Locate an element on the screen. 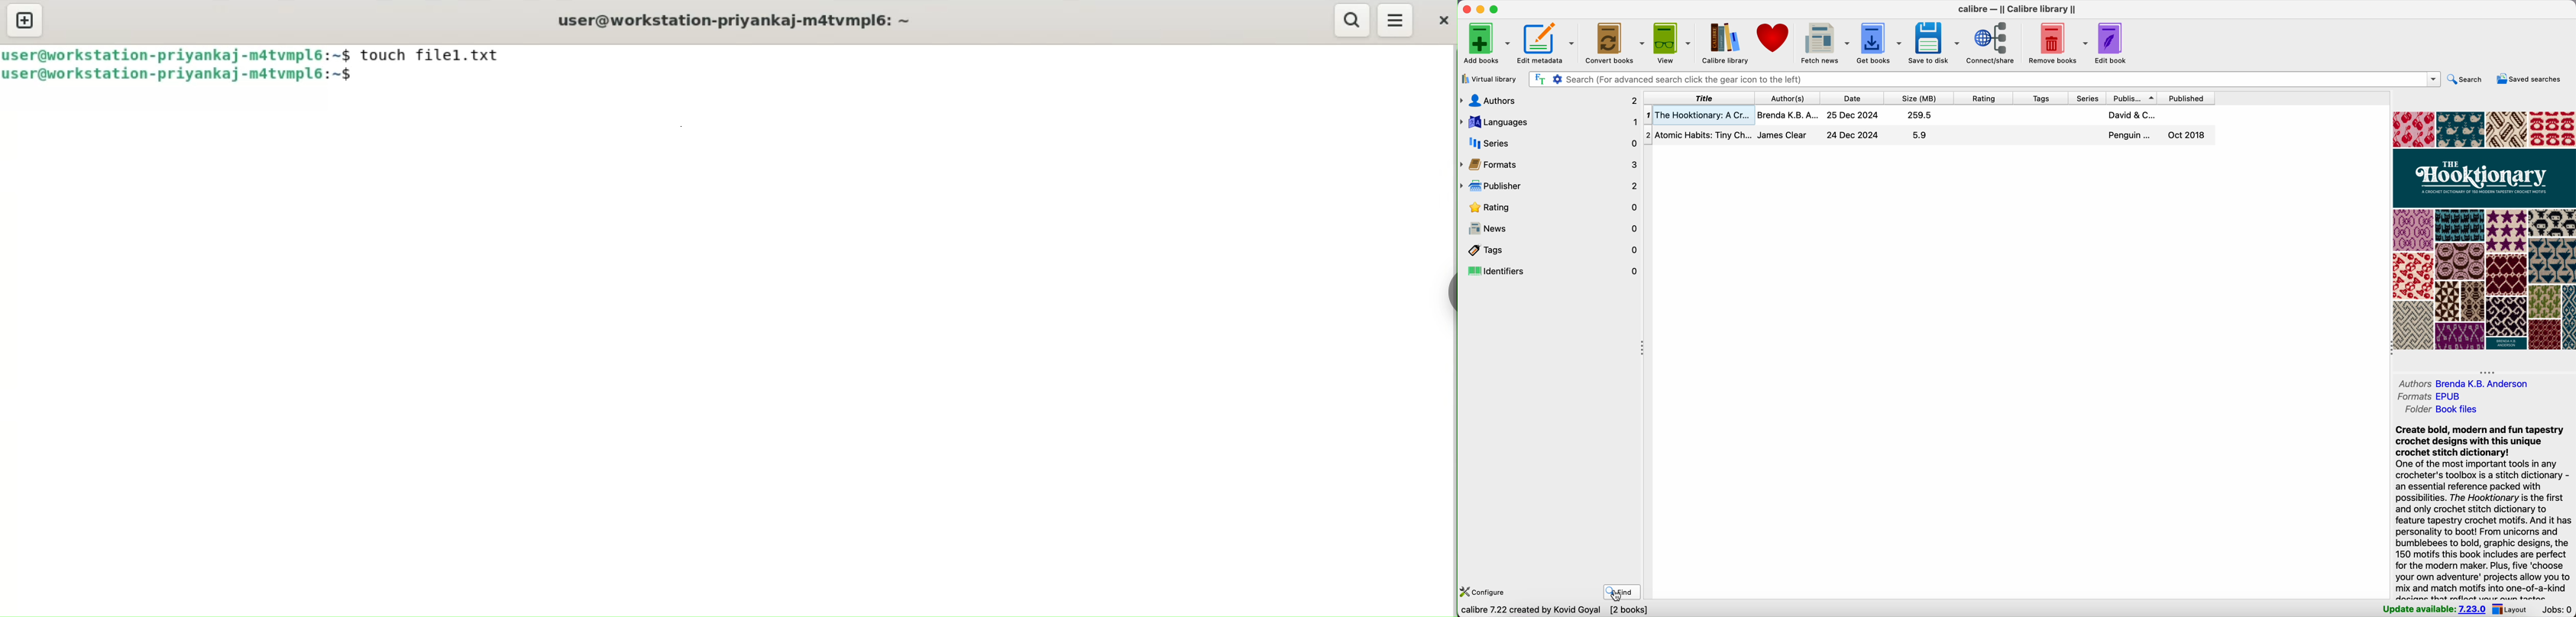 This screenshot has width=2576, height=644. configure is located at coordinates (1486, 592).